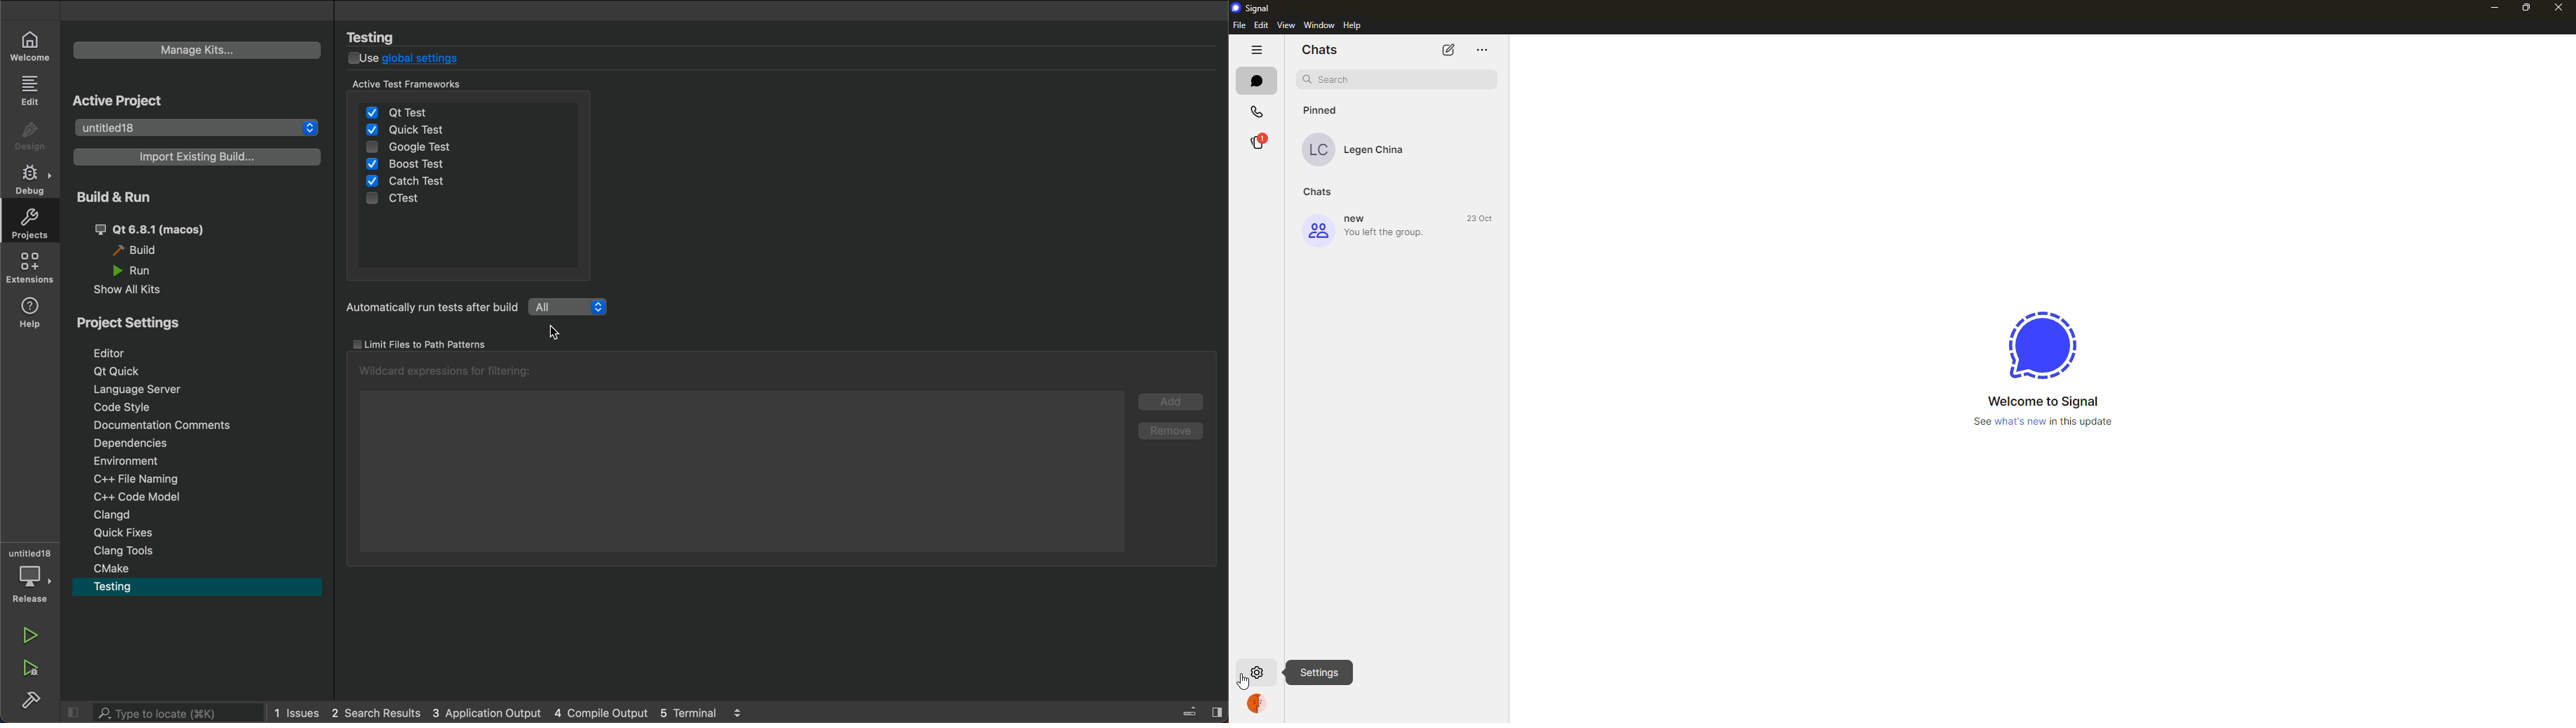  Describe the element at coordinates (131, 533) in the screenshot. I see `quick fixes` at that location.